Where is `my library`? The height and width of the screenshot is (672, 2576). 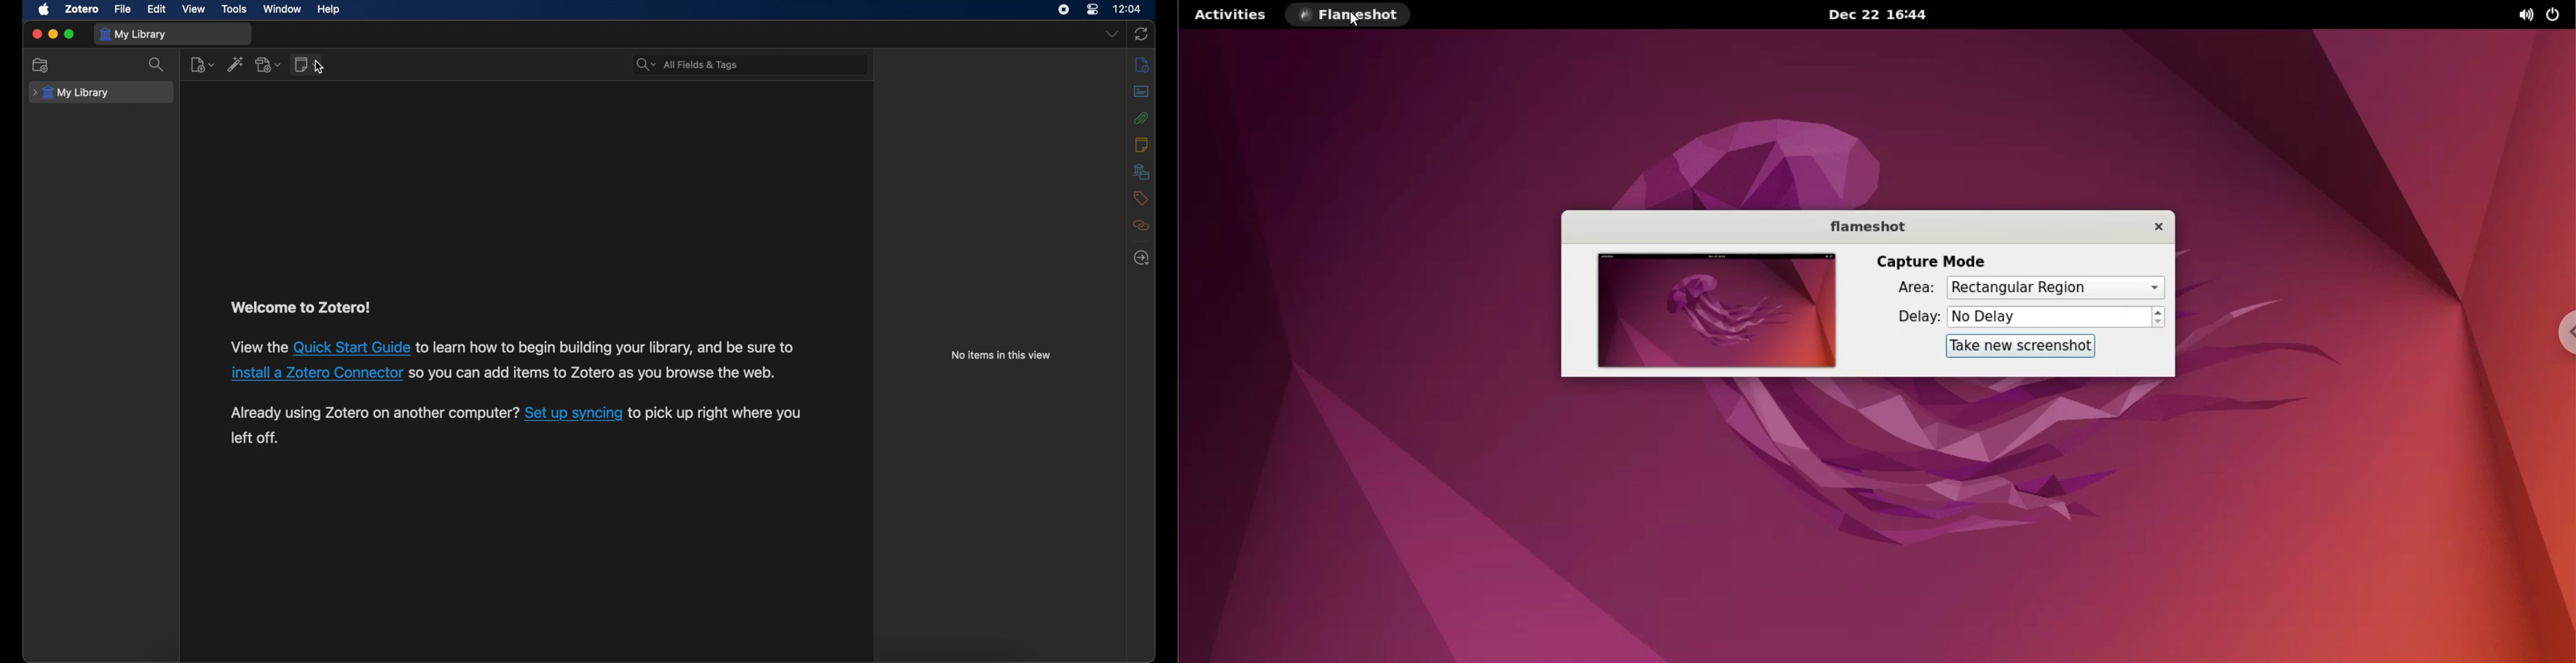 my library is located at coordinates (133, 34).